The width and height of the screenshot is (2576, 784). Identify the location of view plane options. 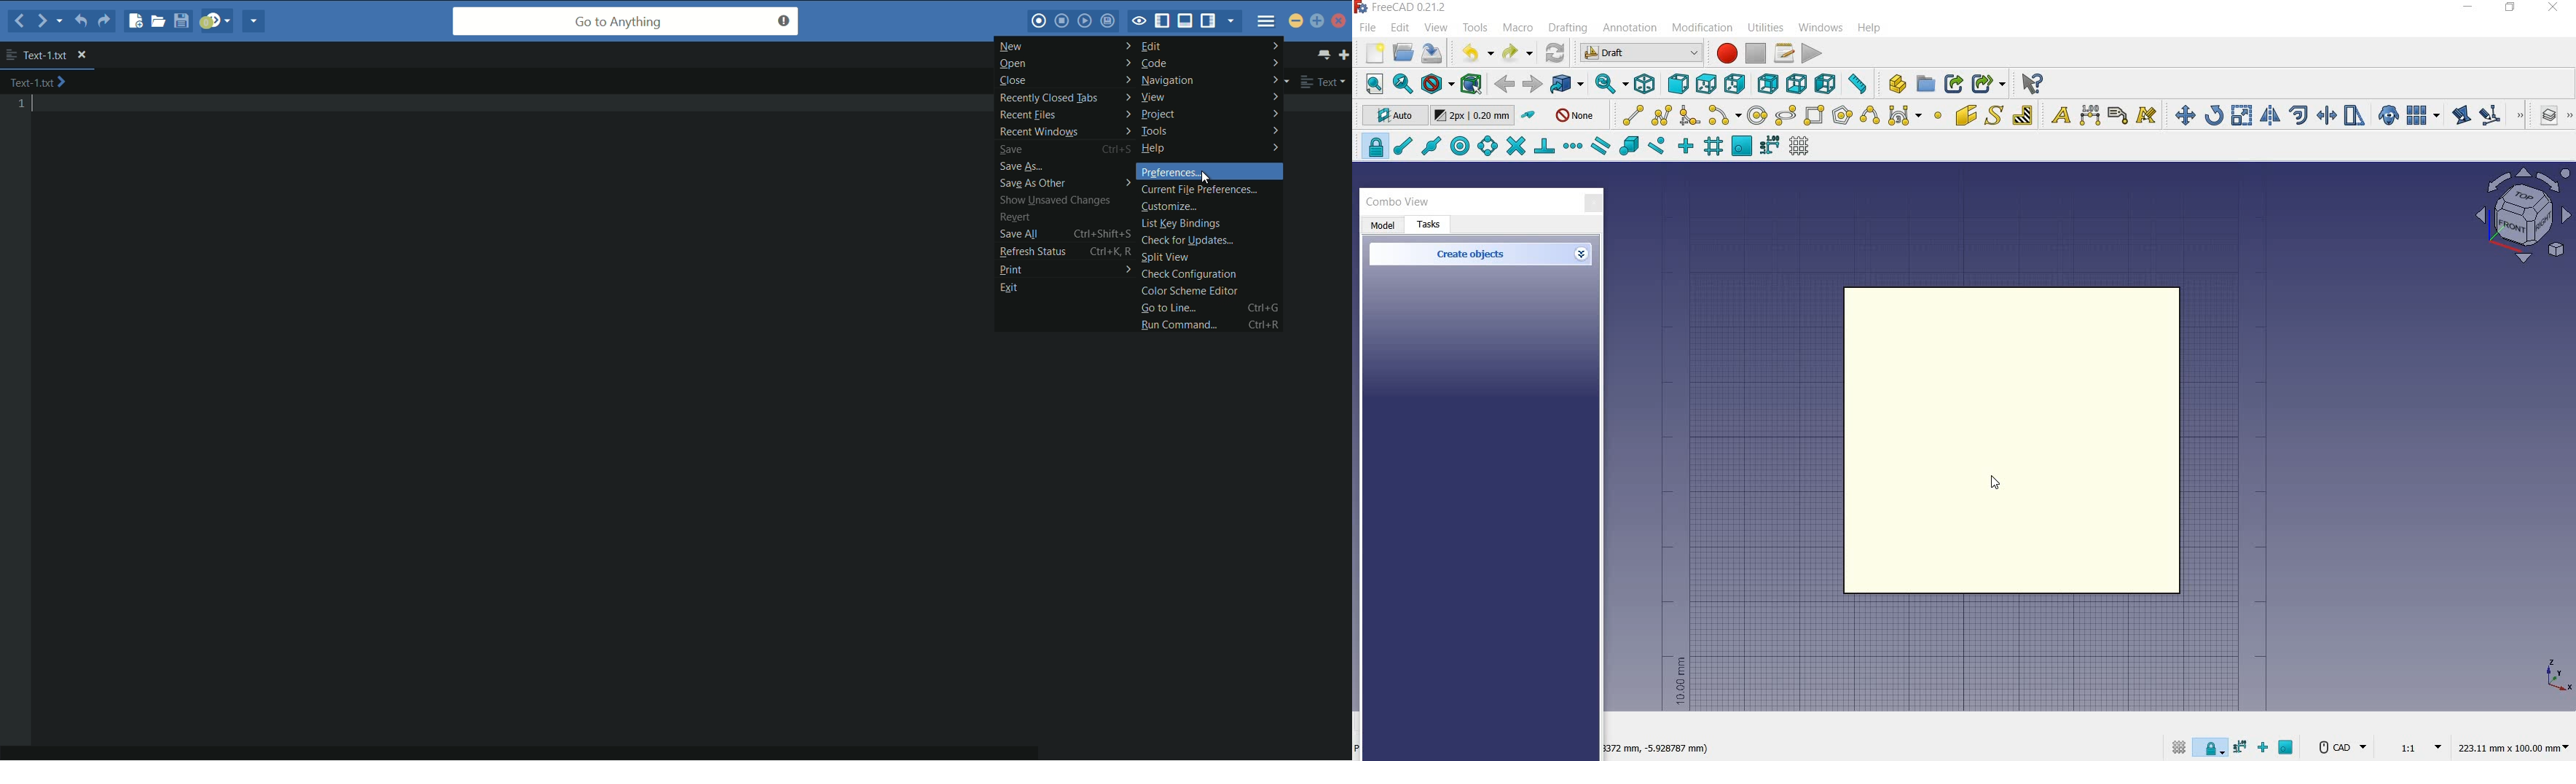
(2524, 217).